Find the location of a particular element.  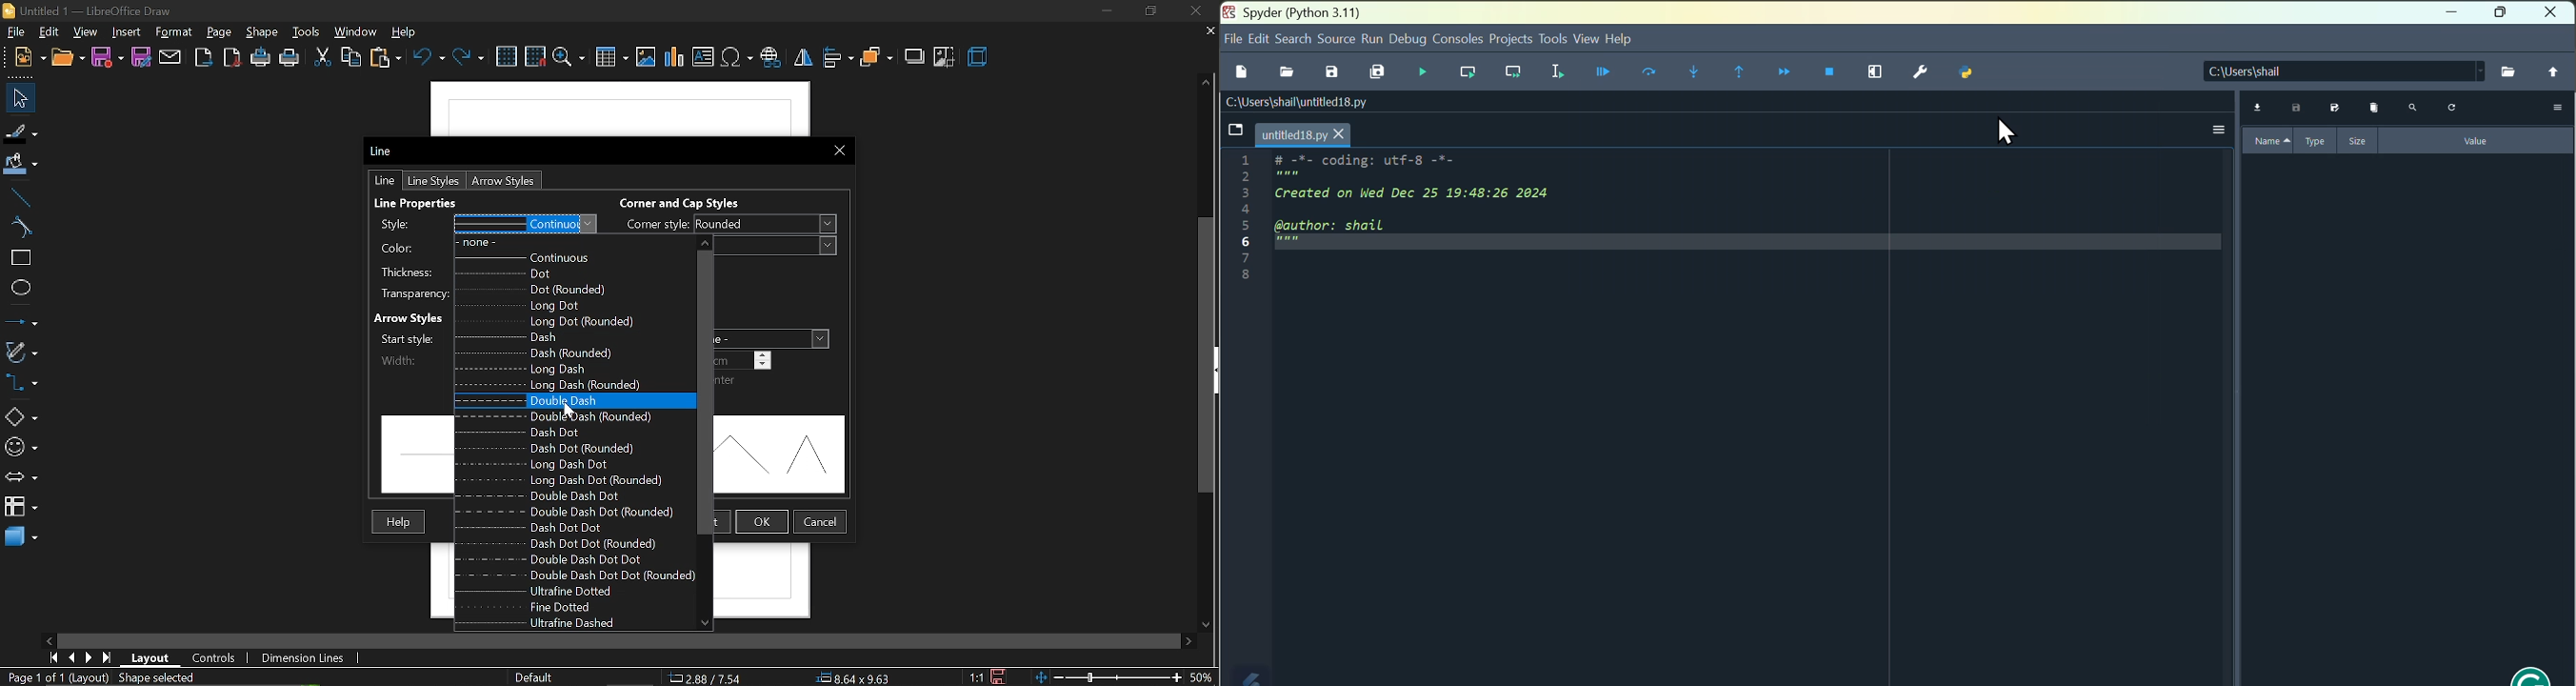

Double dash dot dot is located at coordinates (568, 558).